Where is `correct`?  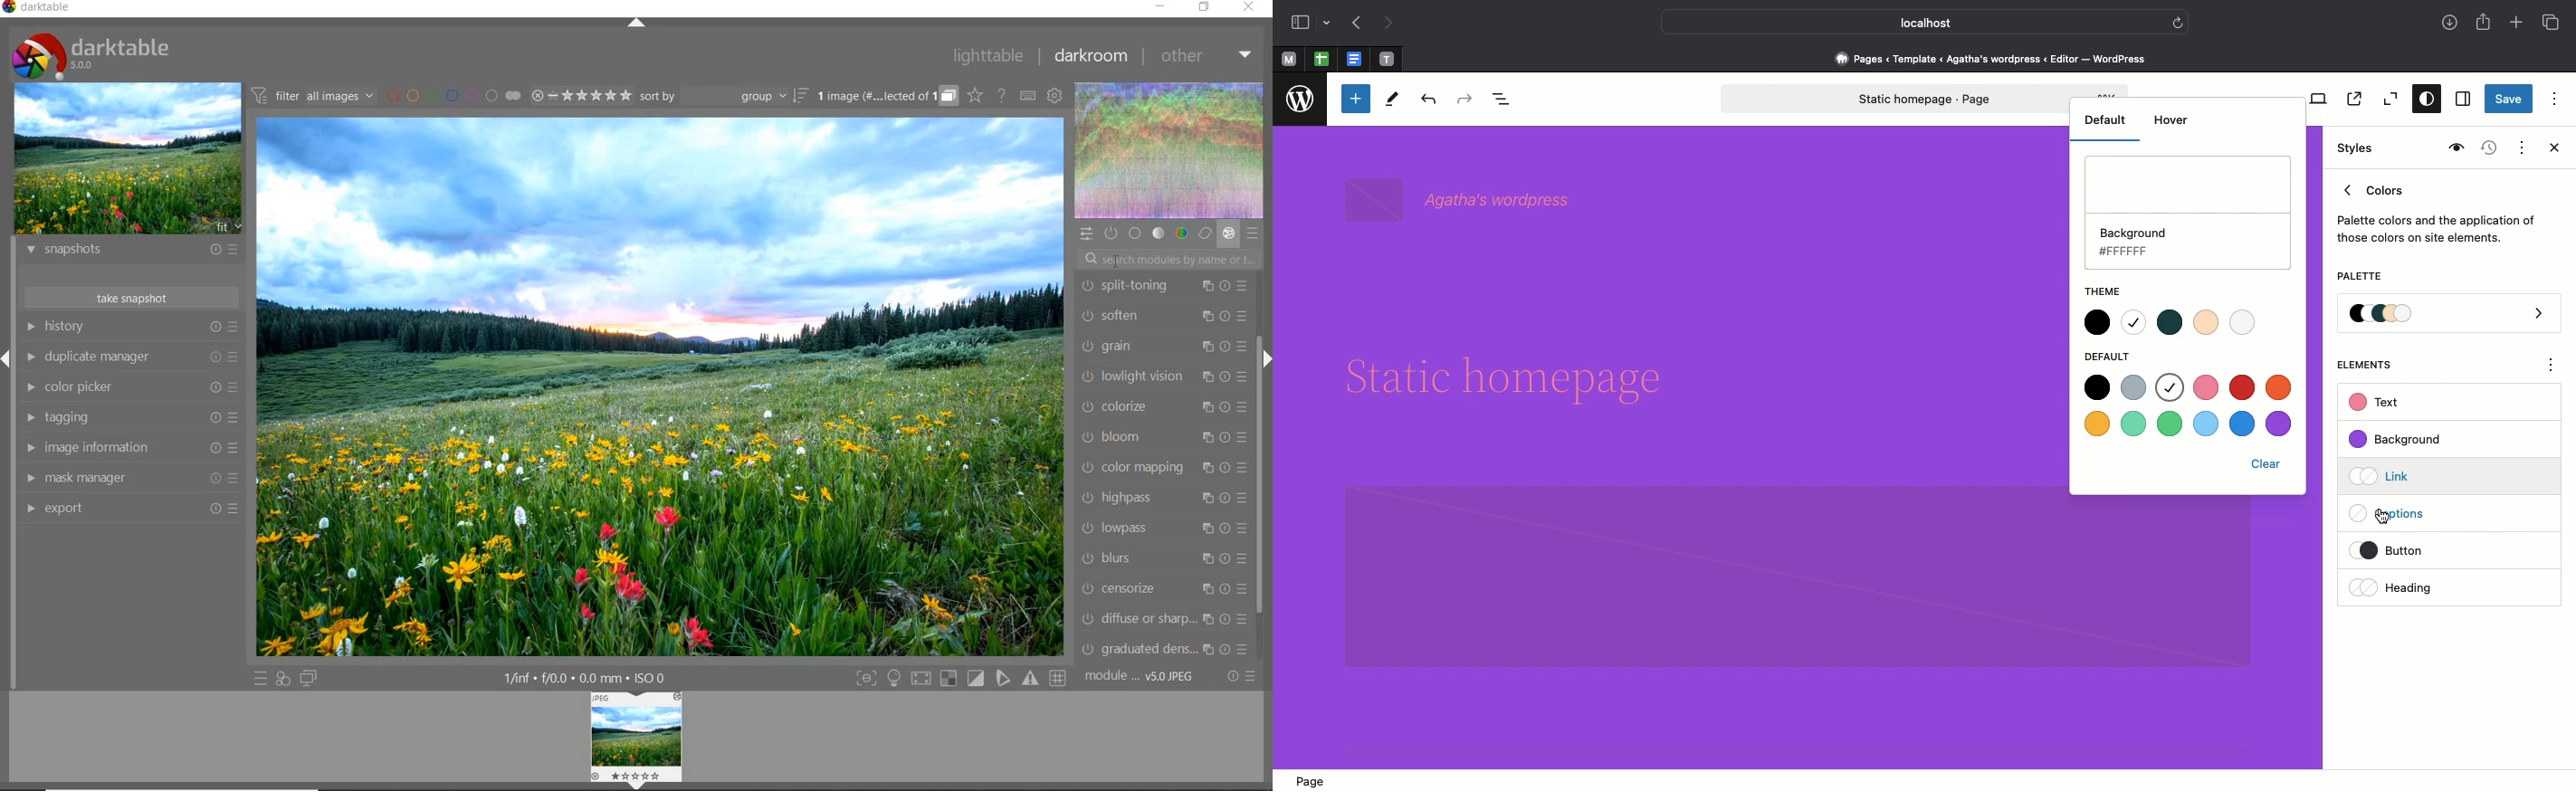
correct is located at coordinates (1205, 233).